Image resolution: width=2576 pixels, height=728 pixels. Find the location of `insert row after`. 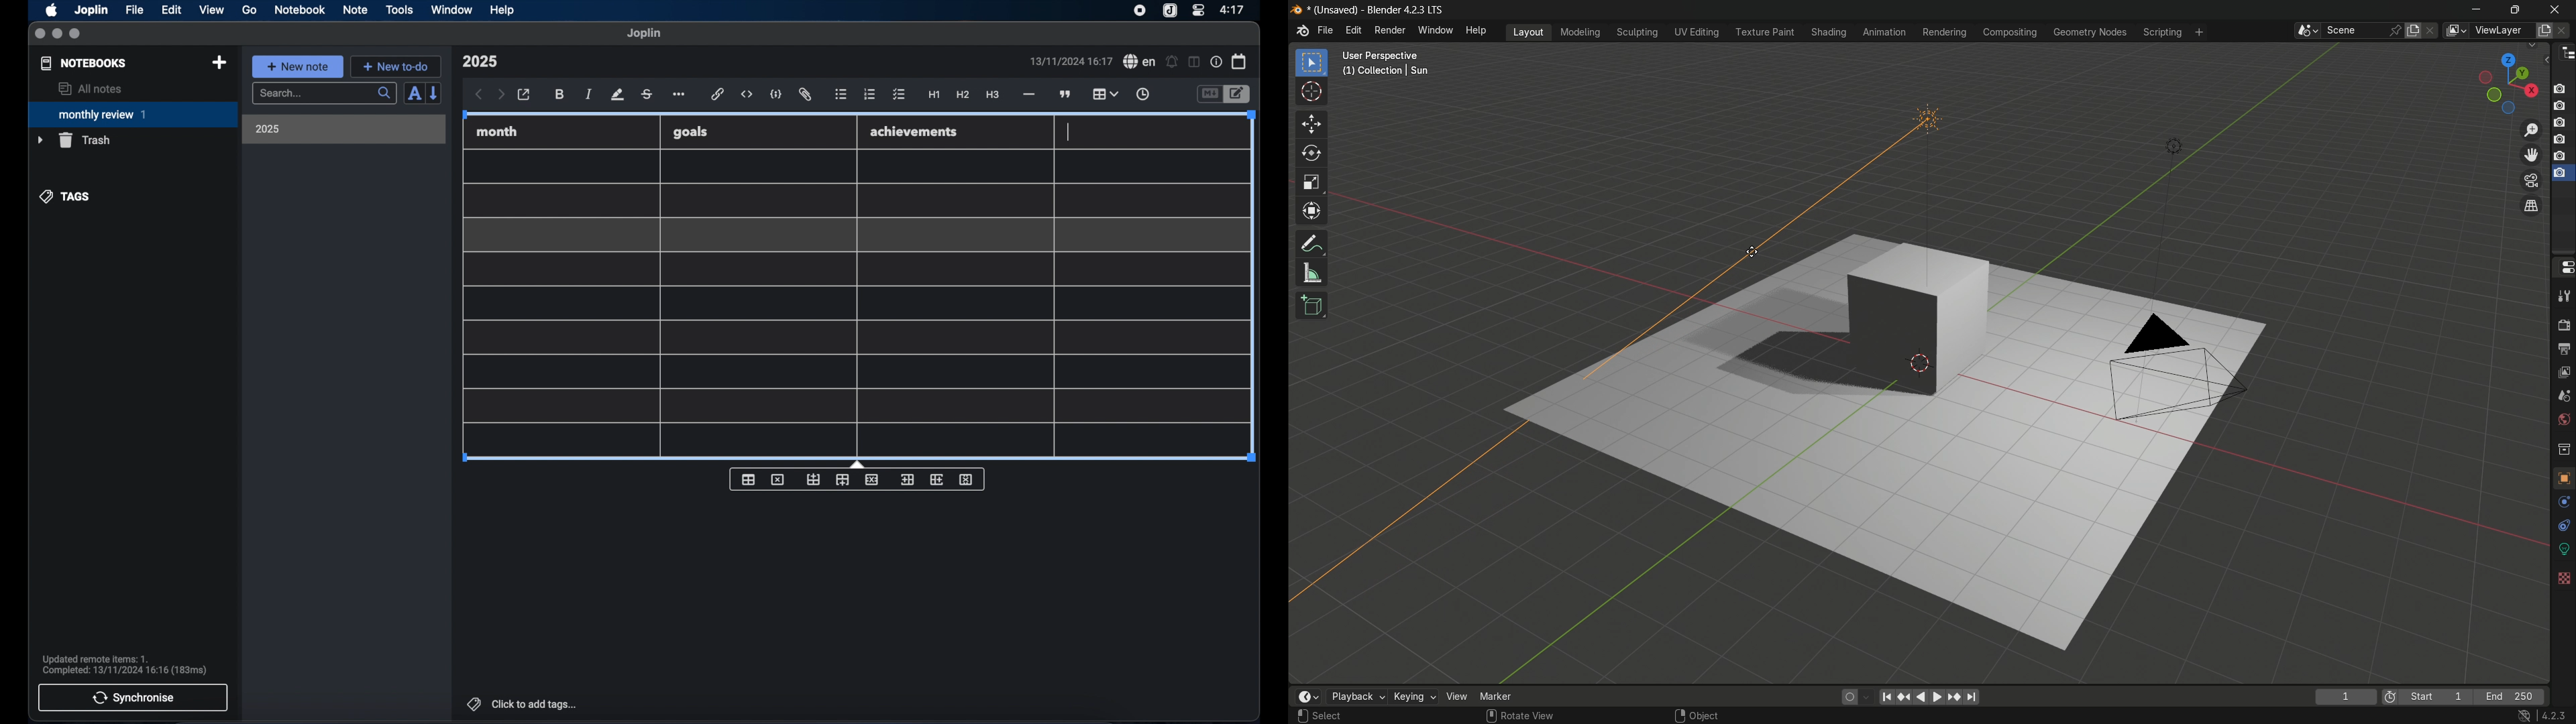

insert row after is located at coordinates (843, 480).